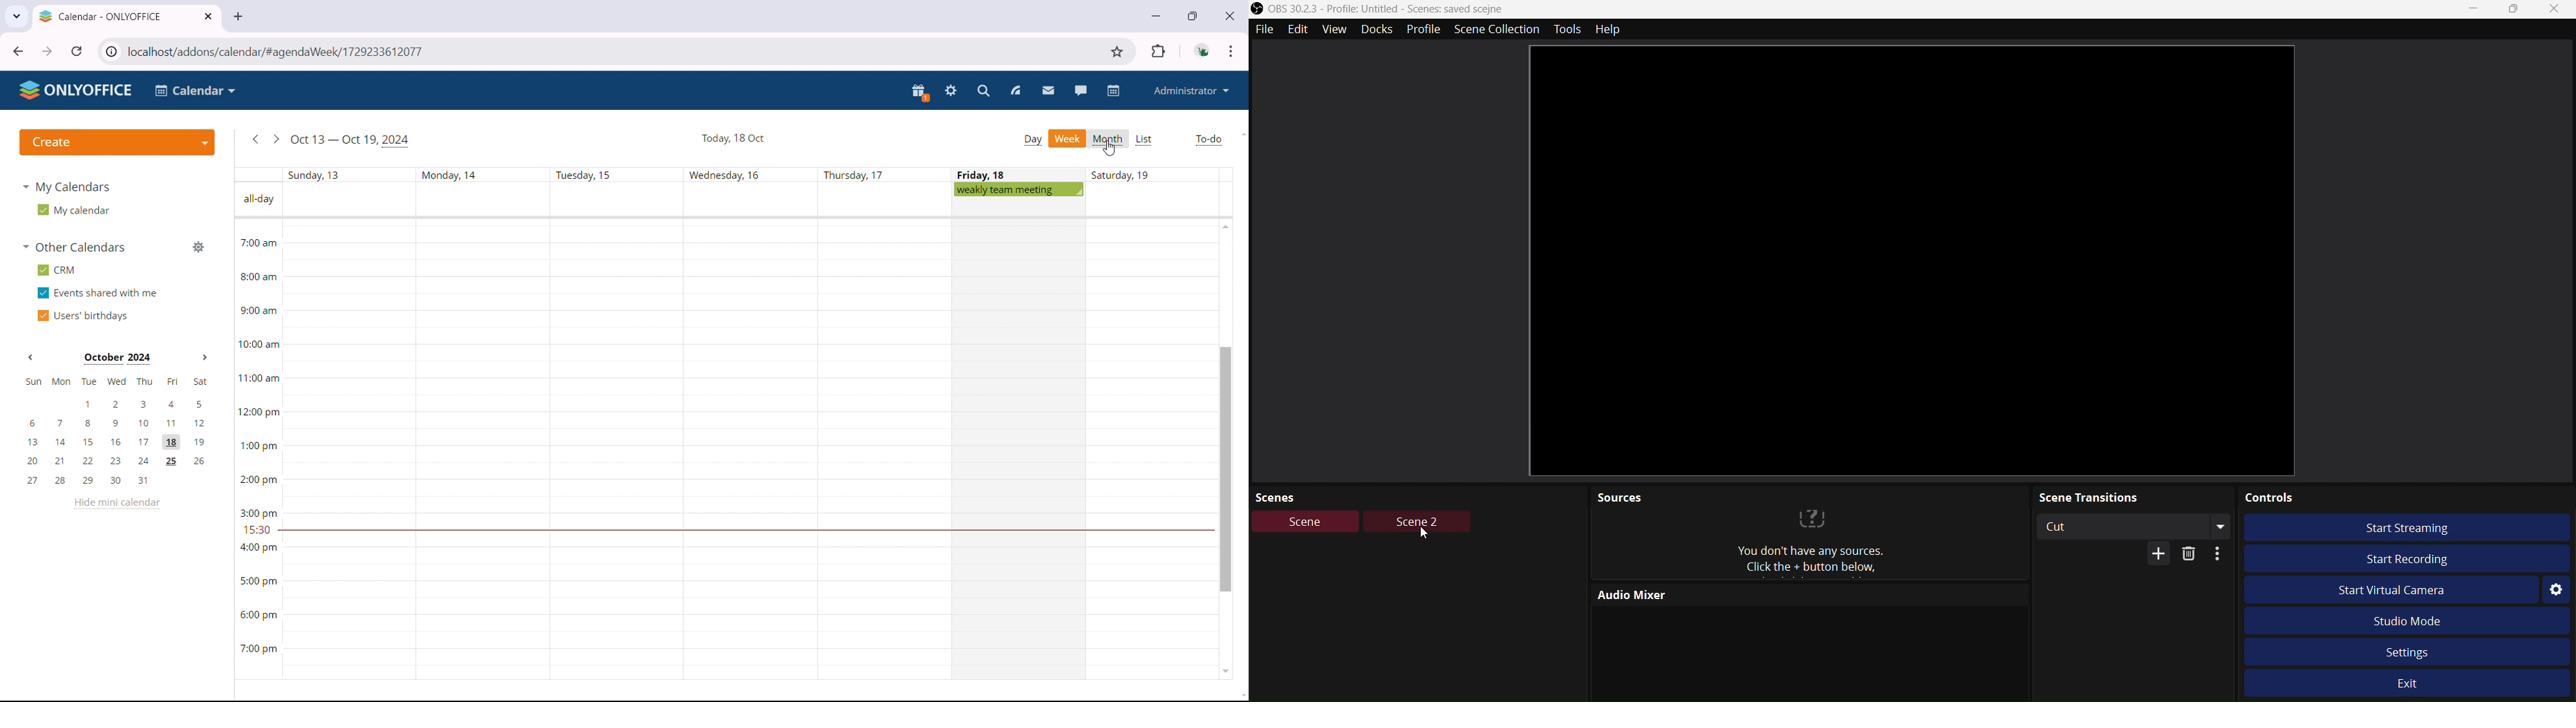 The width and height of the screenshot is (2576, 728). I want to click on days with dates, so click(732, 176).